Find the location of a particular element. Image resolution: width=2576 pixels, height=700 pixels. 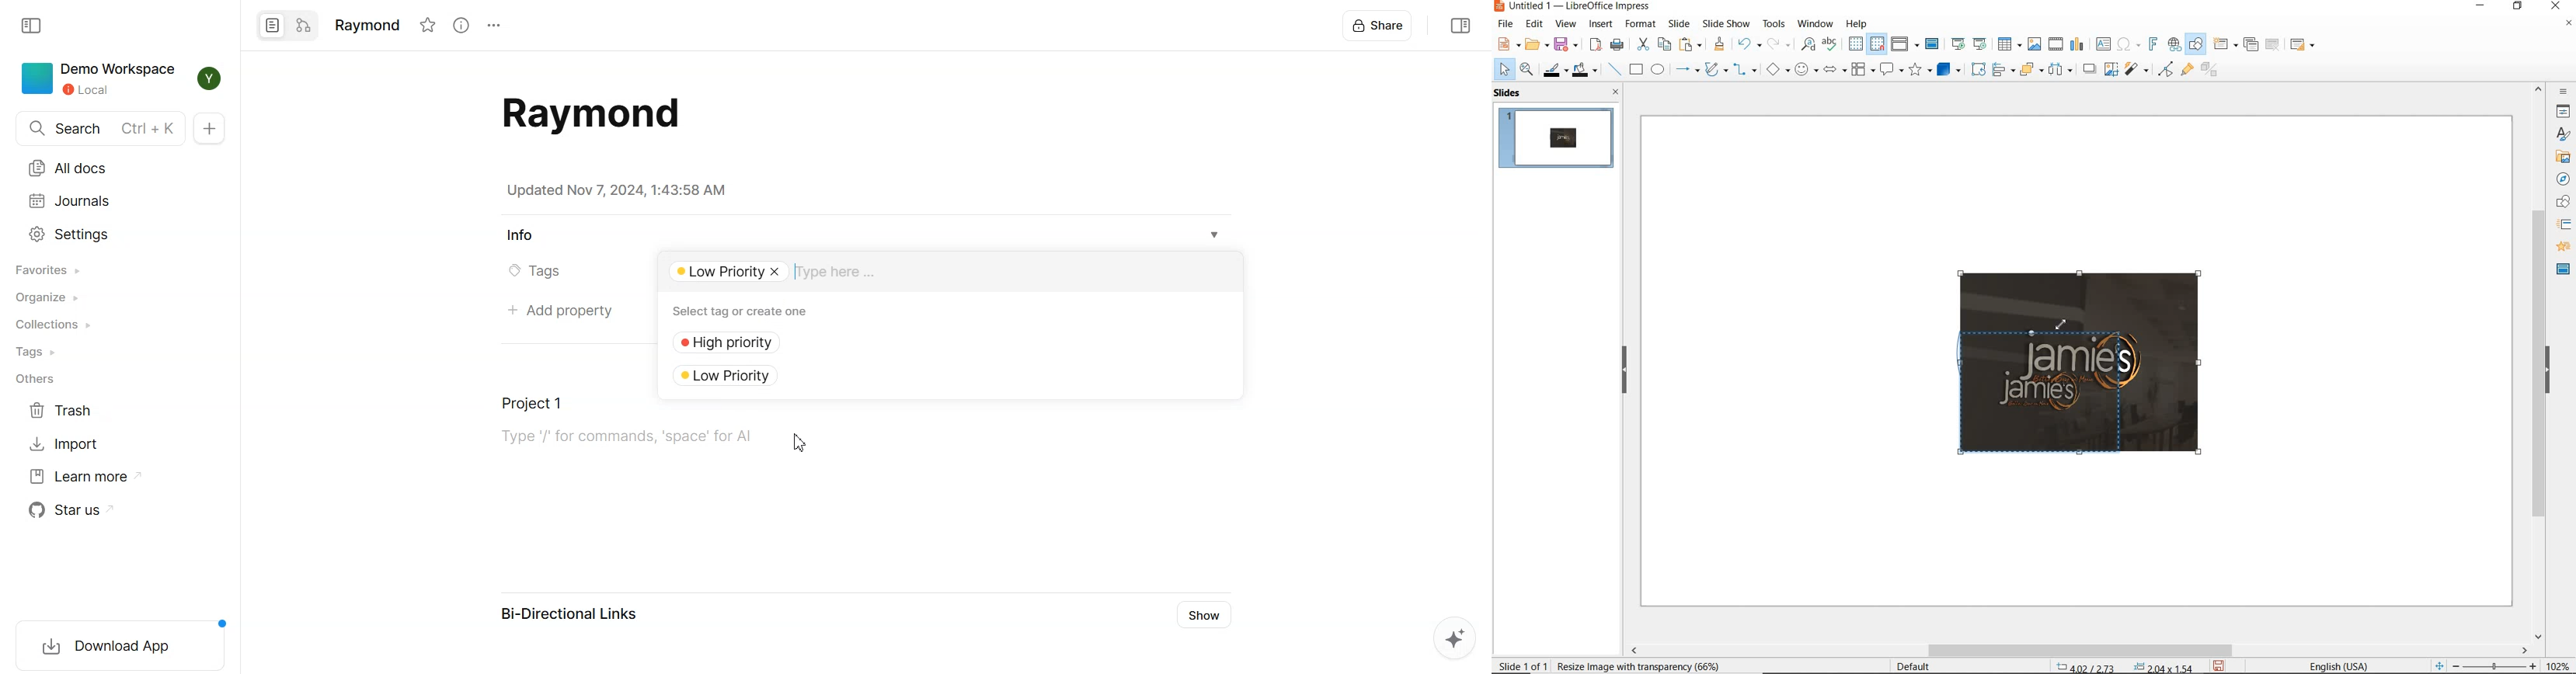

duplicate slide is located at coordinates (2251, 45).